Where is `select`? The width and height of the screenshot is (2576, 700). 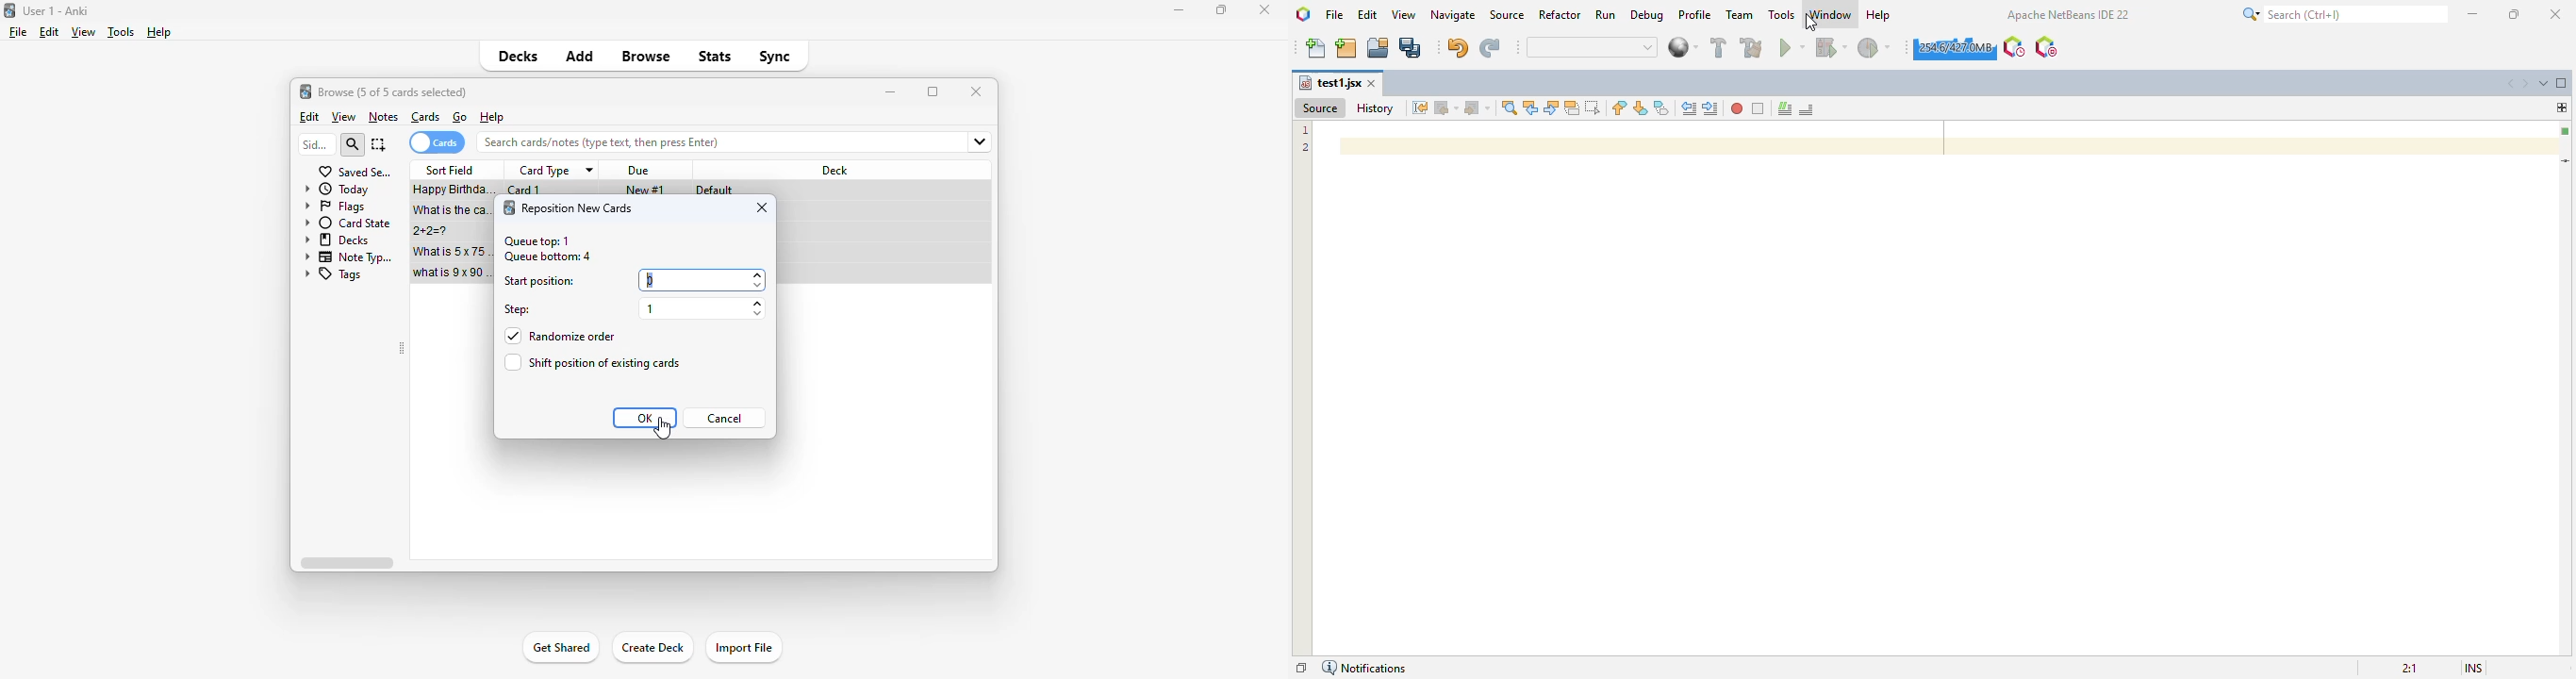
select is located at coordinates (379, 144).